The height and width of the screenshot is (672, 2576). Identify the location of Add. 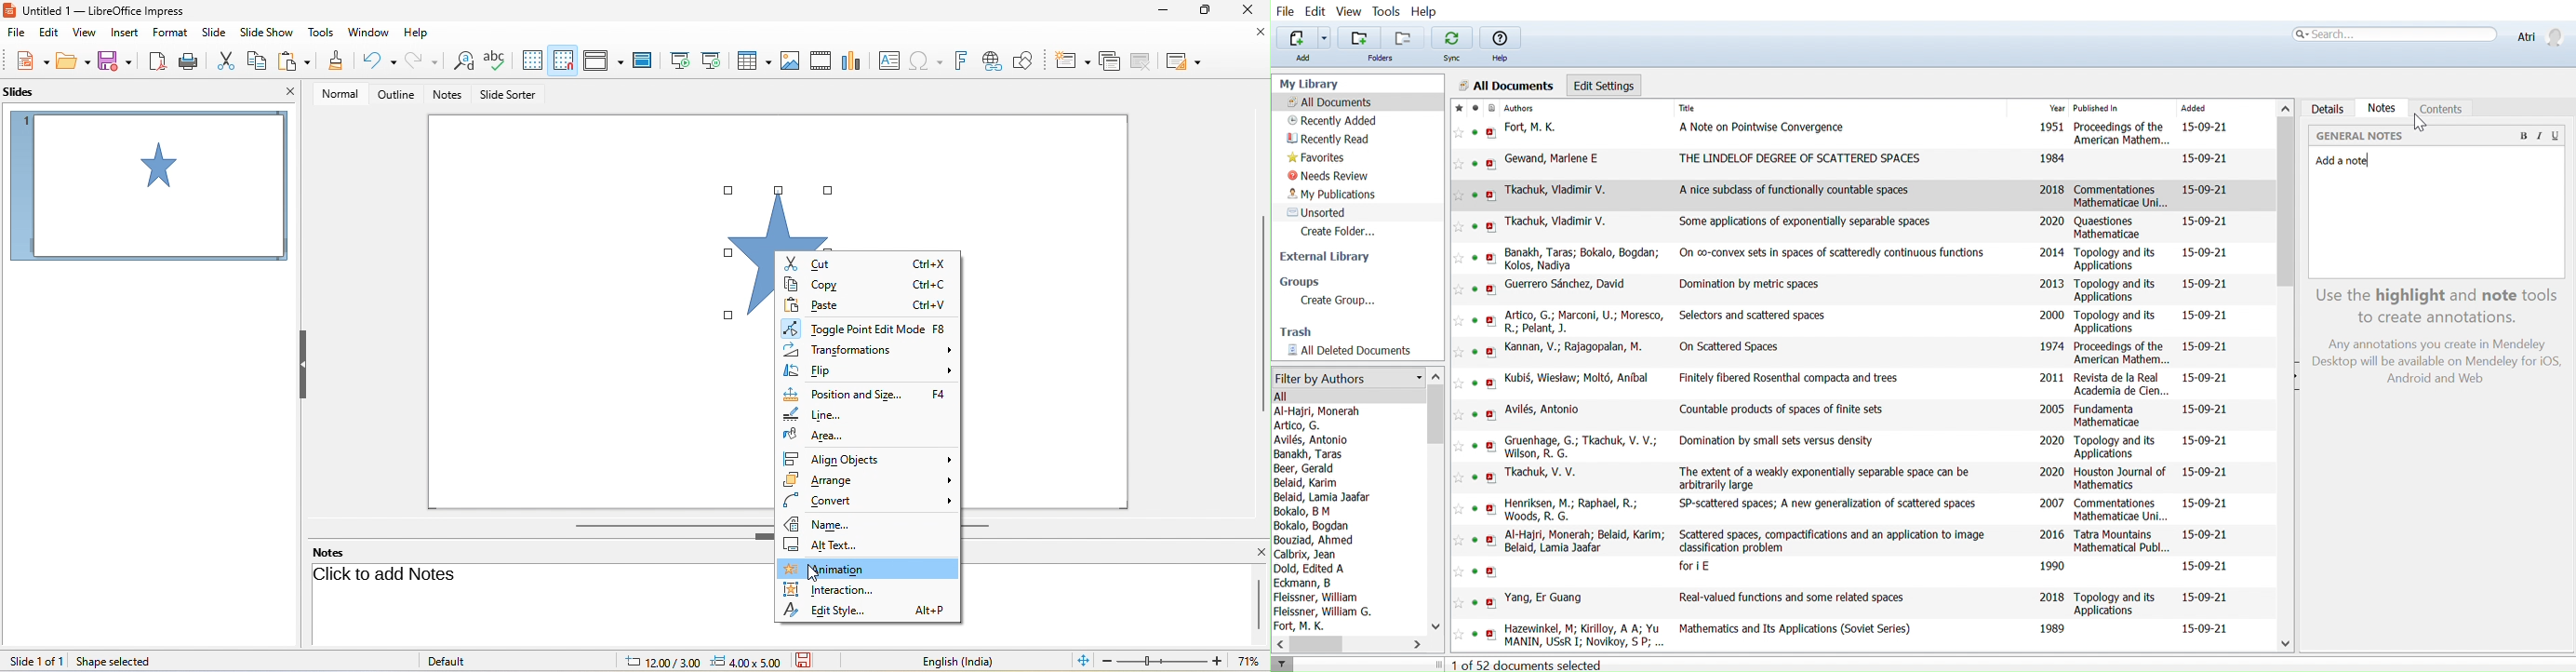
(1301, 58).